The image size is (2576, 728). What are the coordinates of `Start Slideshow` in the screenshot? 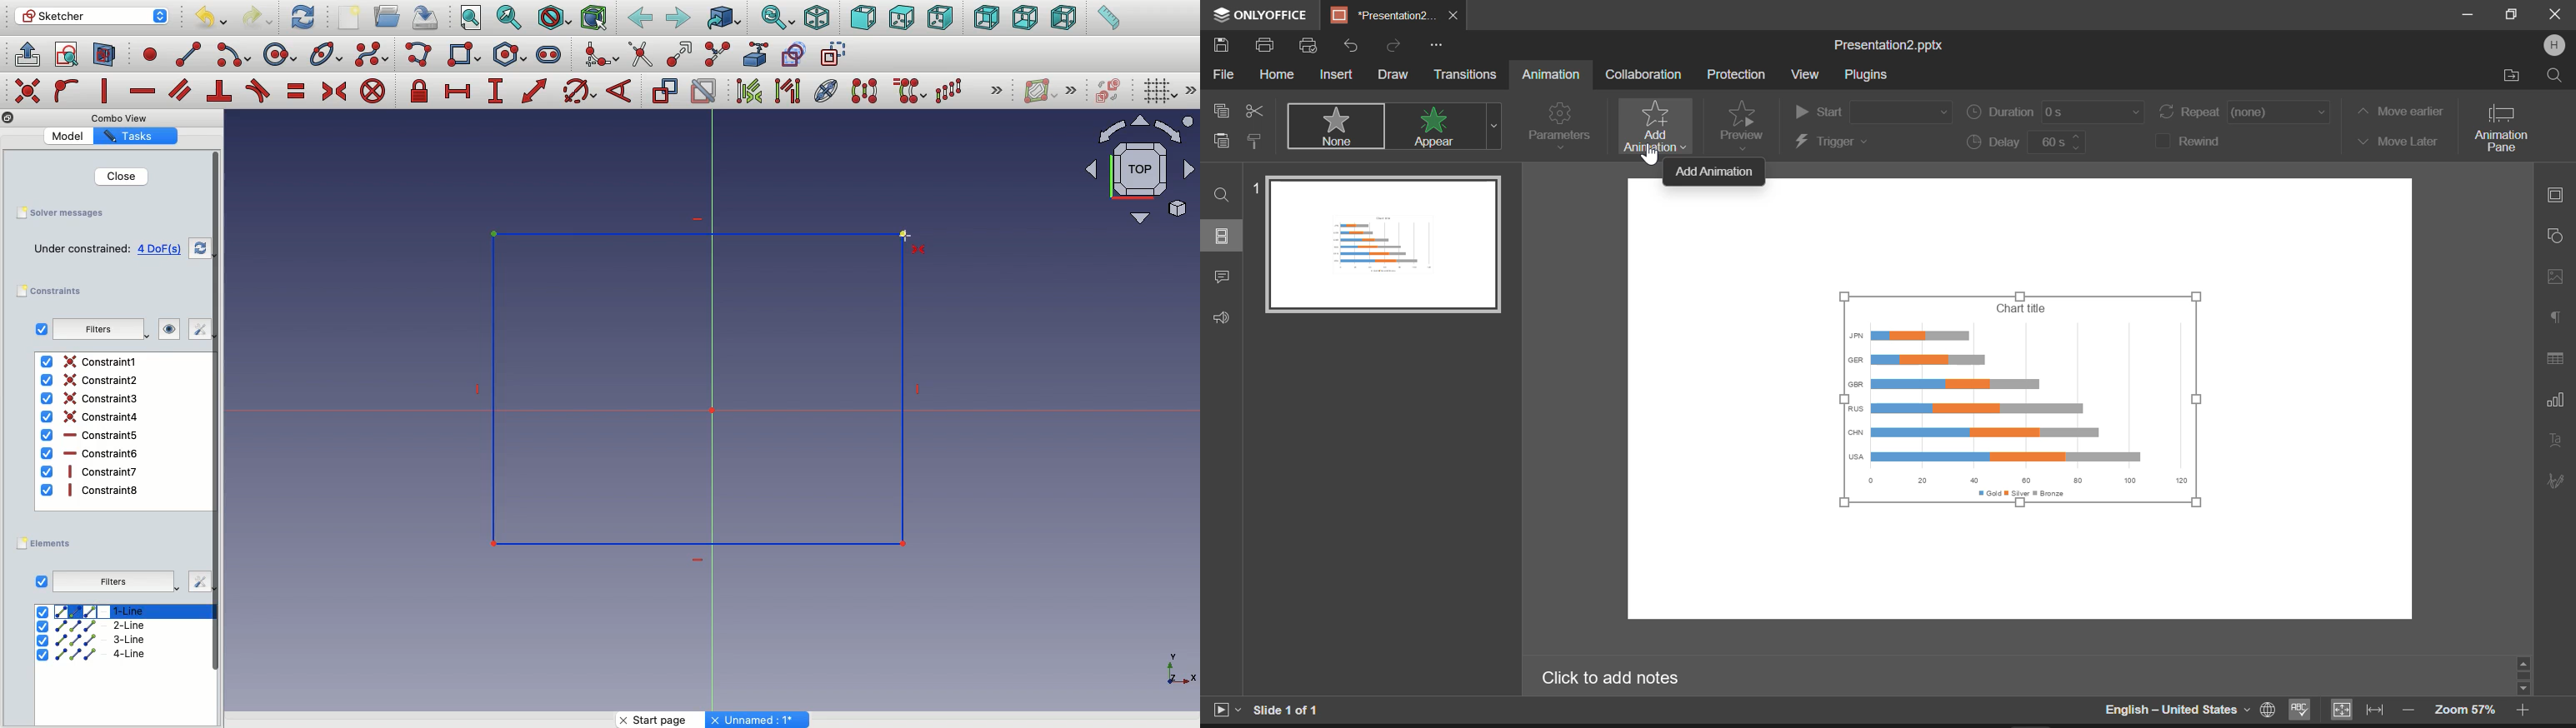 It's located at (1226, 708).